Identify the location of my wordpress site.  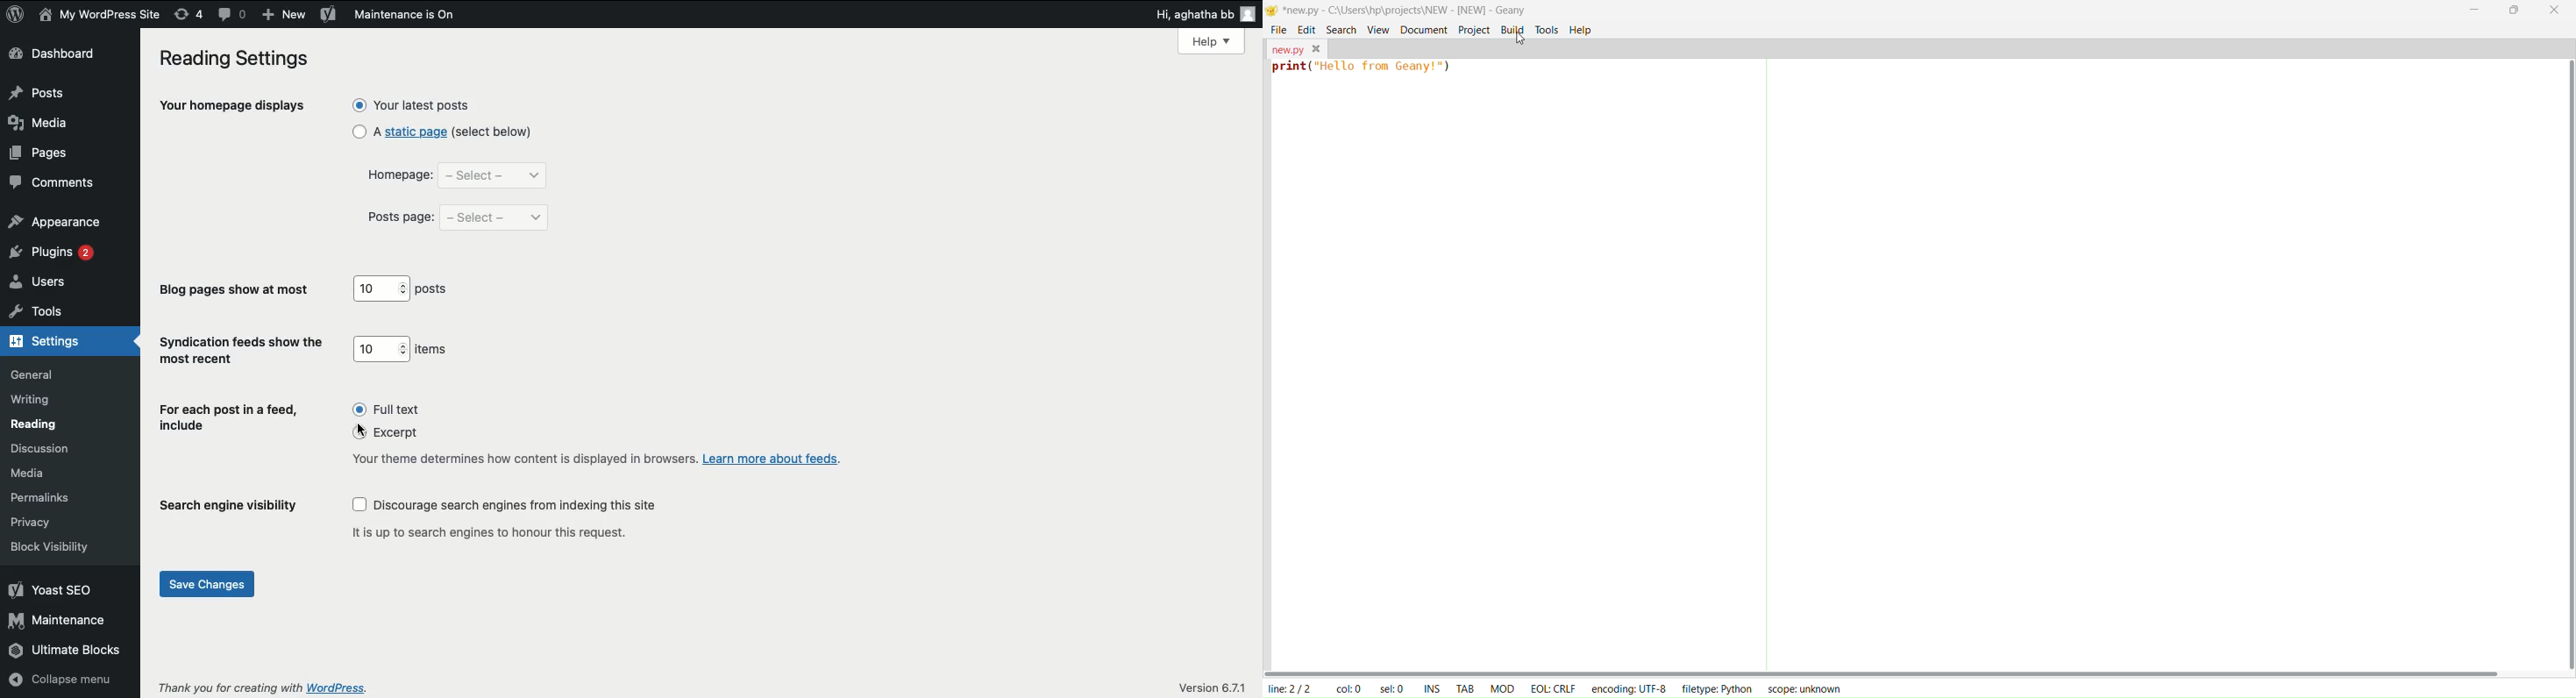
(101, 16).